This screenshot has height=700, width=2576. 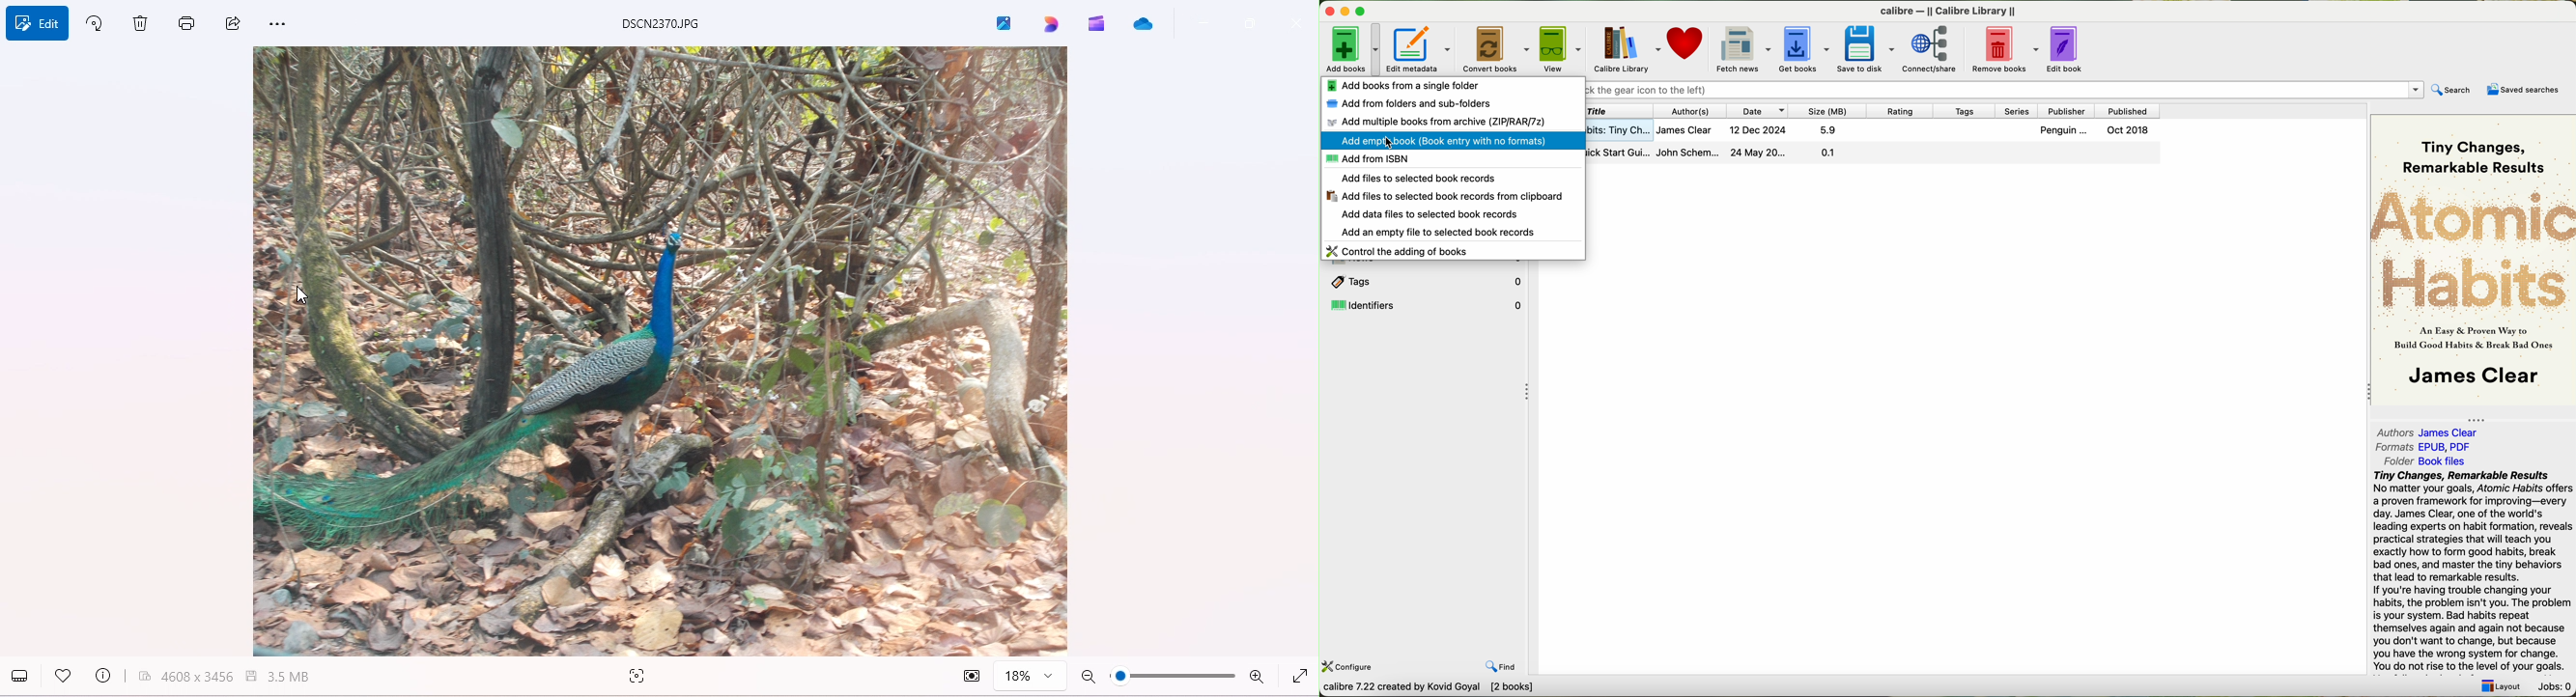 I want to click on expand, so click(x=1303, y=676).